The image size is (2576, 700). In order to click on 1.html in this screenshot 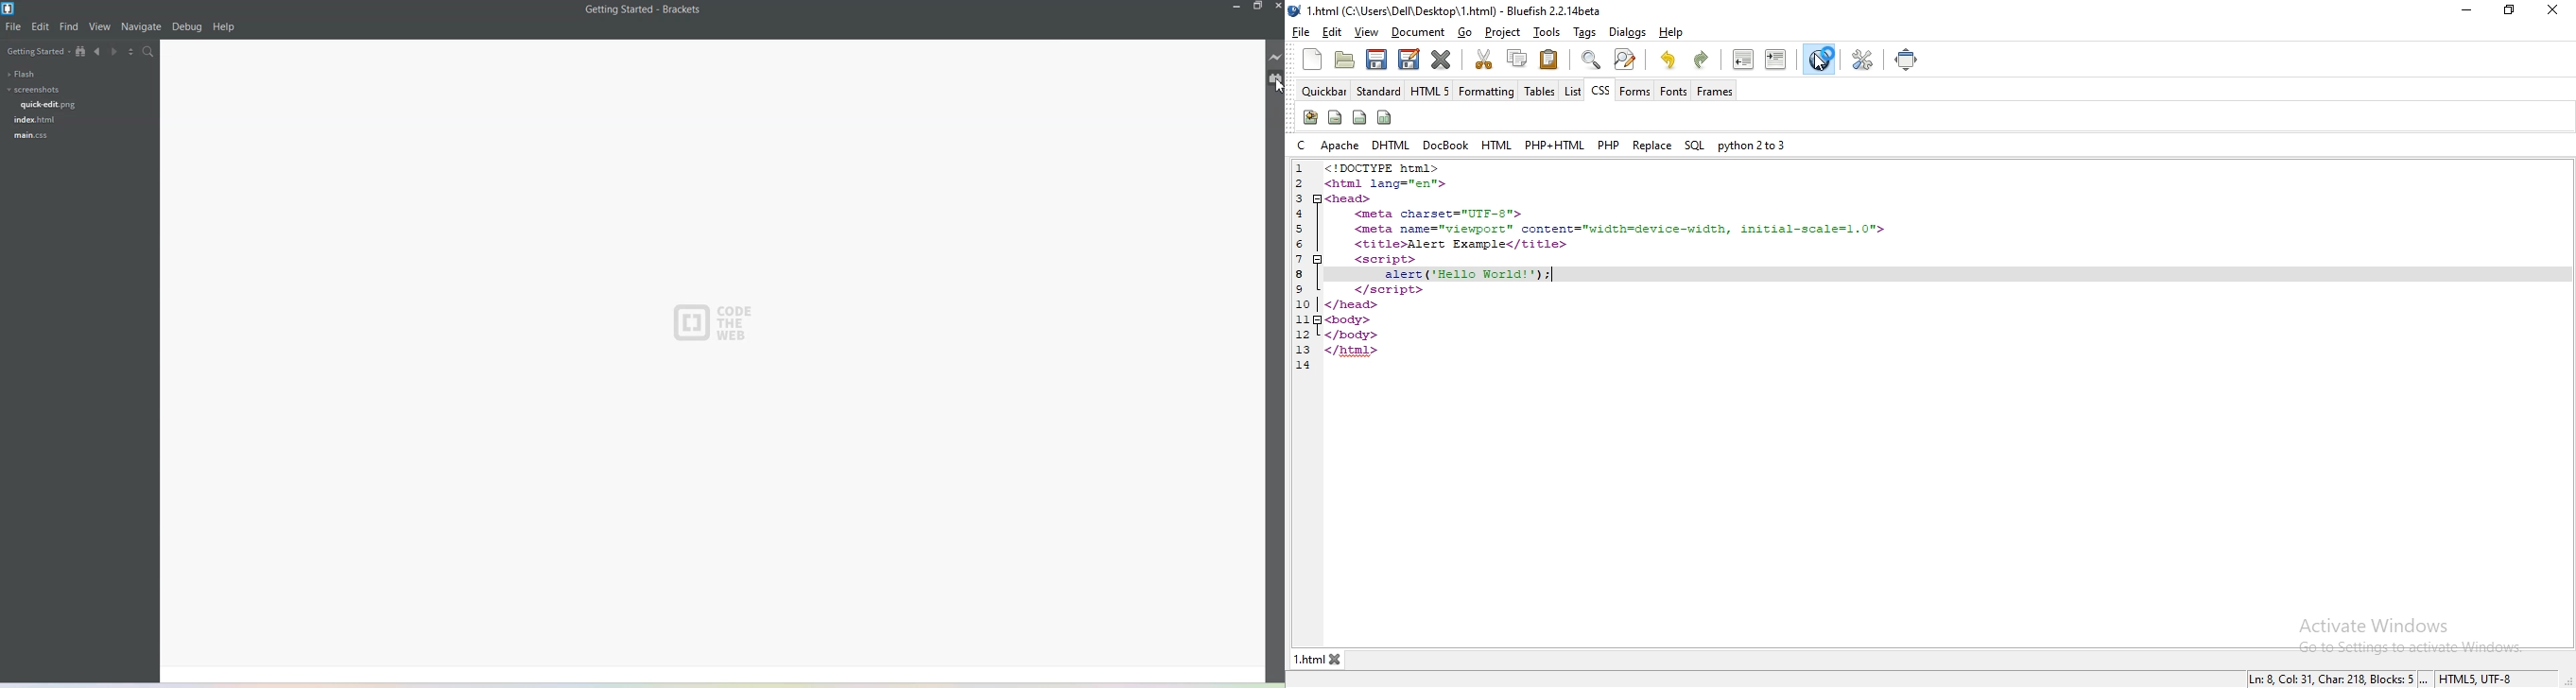, I will do `click(1308, 659)`.